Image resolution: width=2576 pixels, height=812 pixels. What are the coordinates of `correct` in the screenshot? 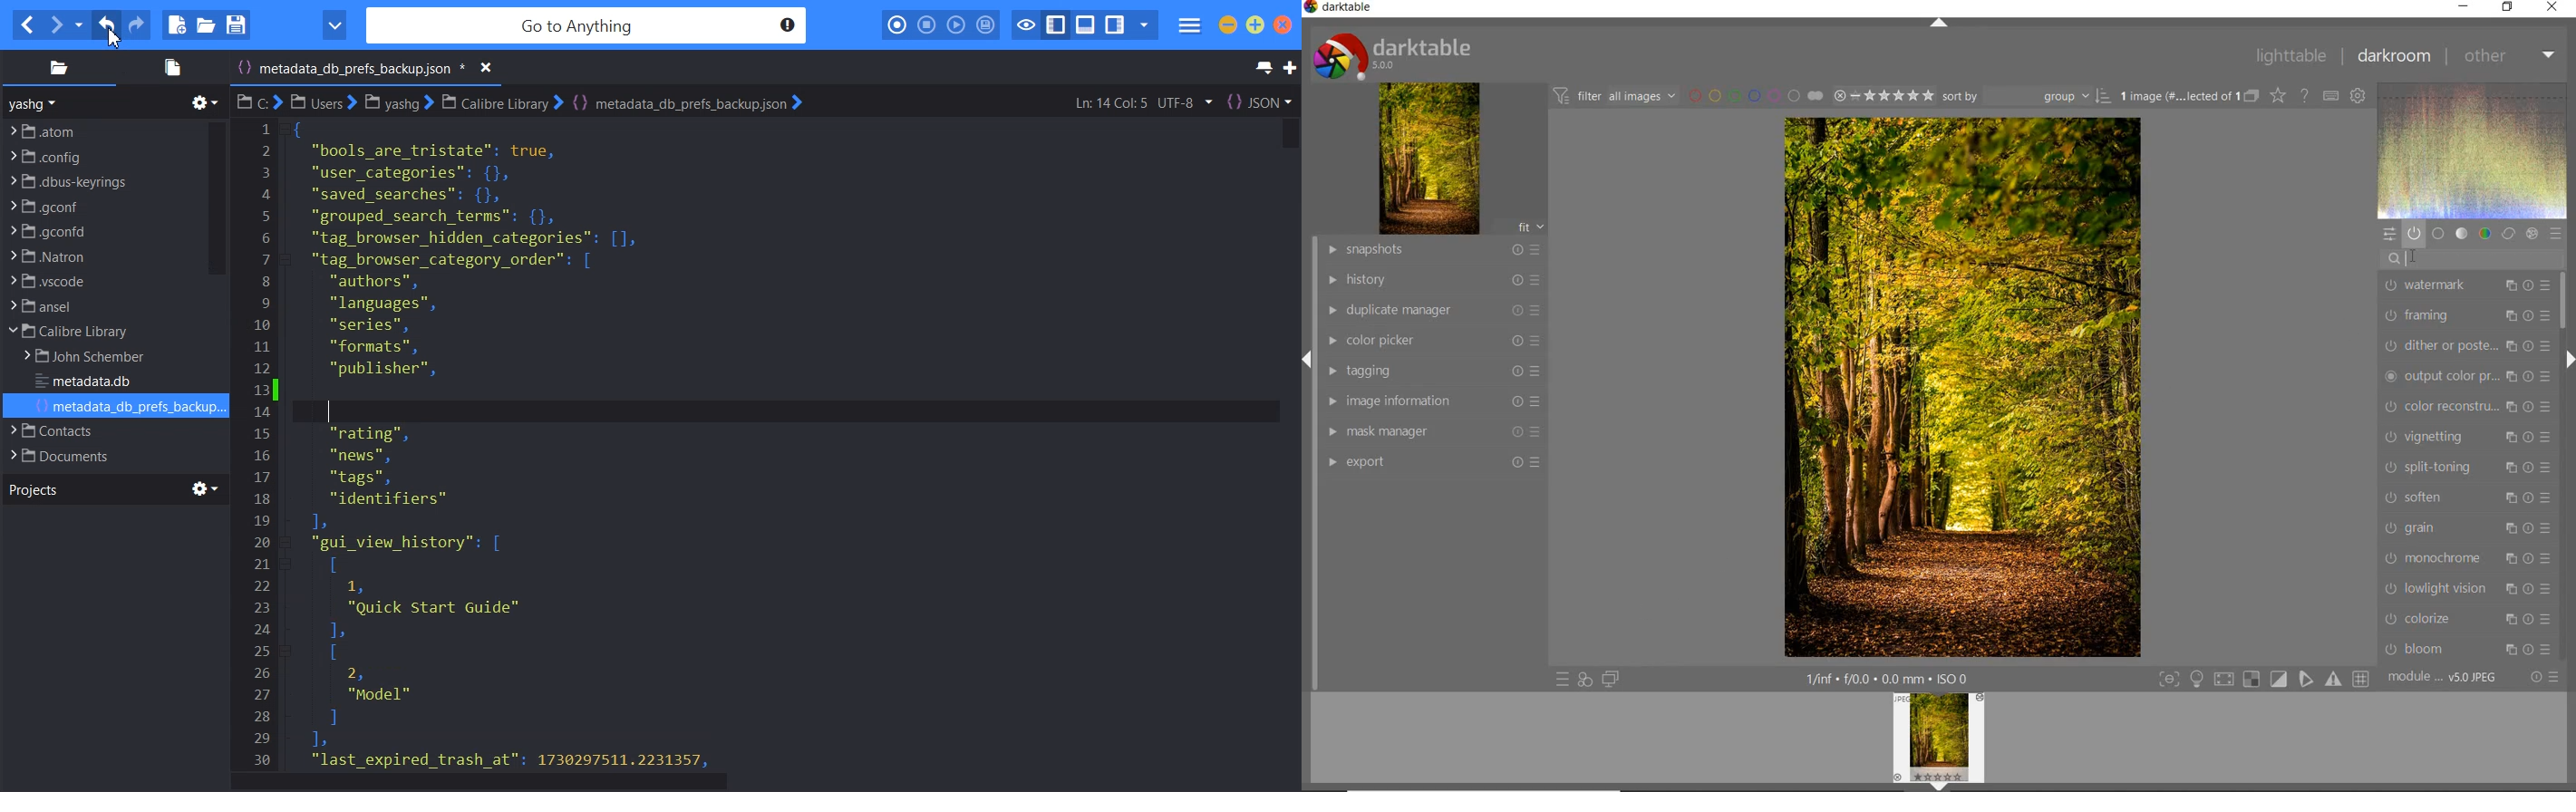 It's located at (2508, 234).